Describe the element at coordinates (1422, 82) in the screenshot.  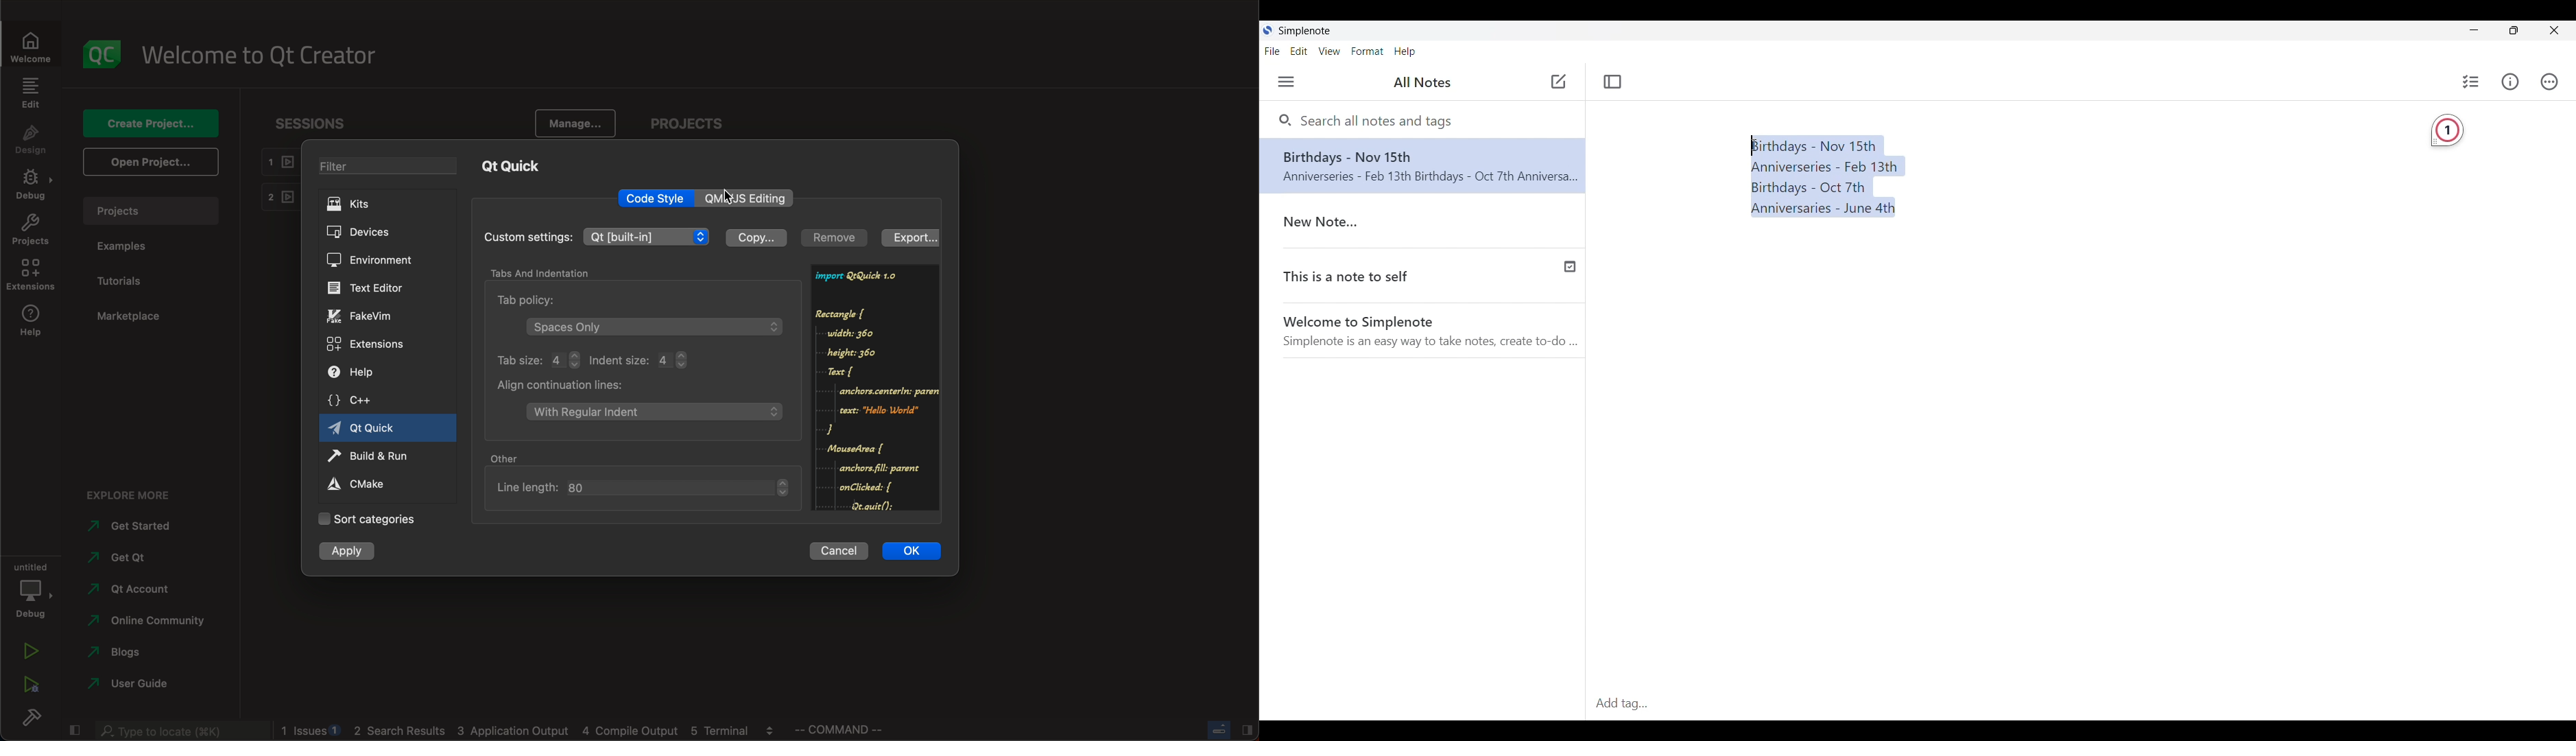
I see `All Notes(Title of left side panel)` at that location.